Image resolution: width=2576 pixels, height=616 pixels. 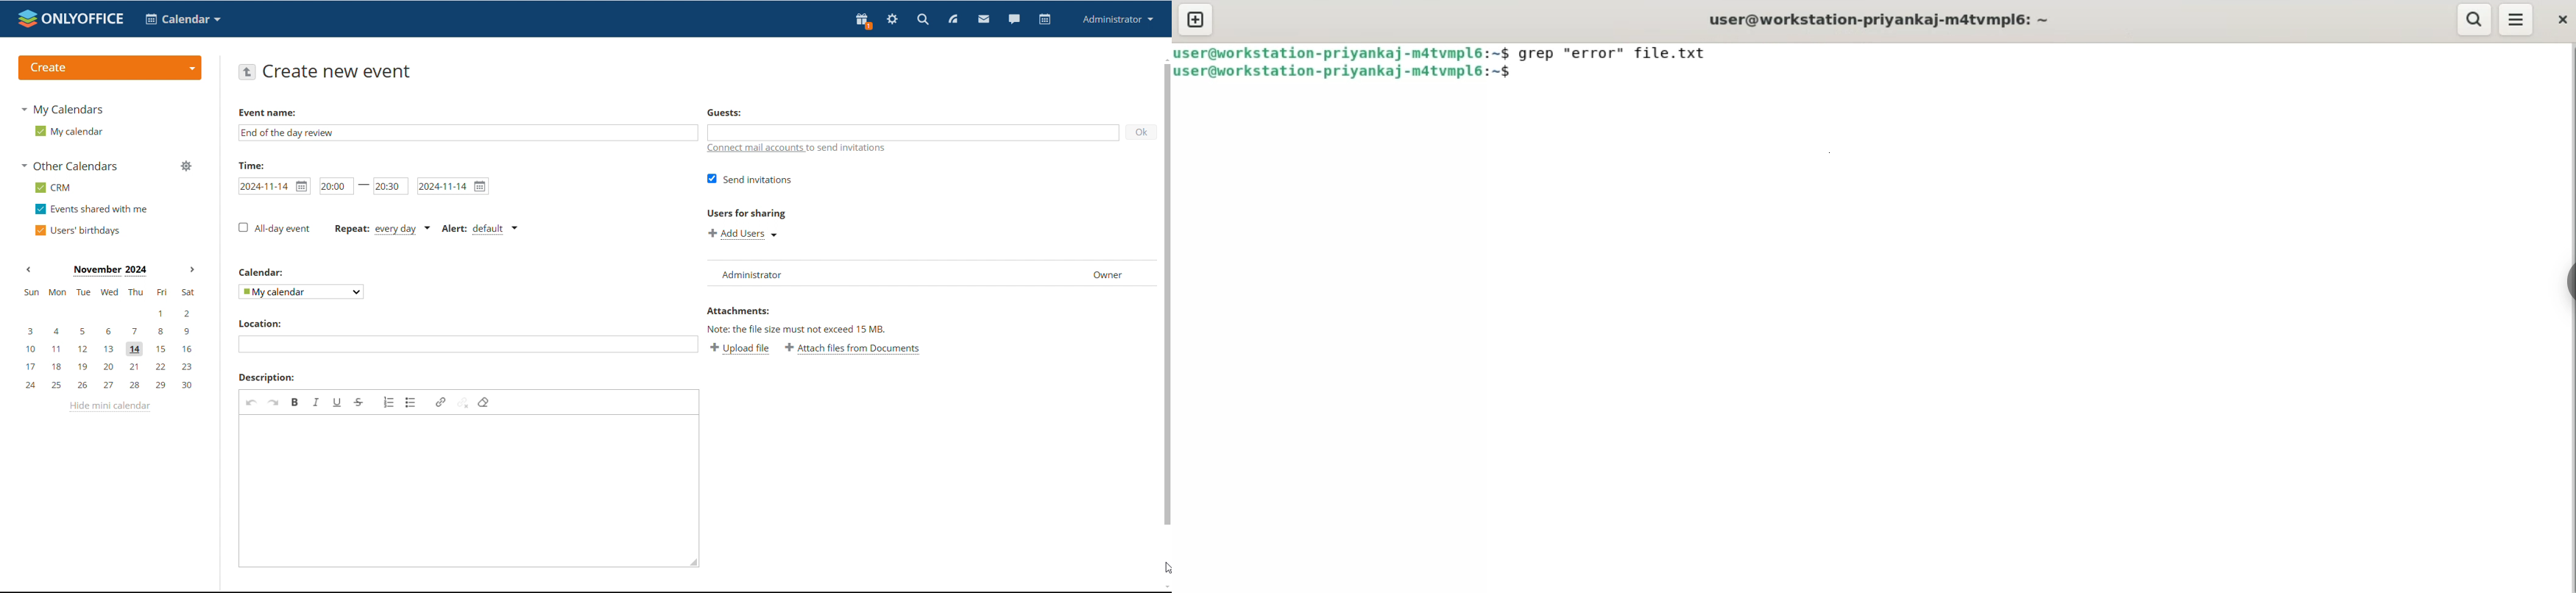 I want to click on next month, so click(x=192, y=270).